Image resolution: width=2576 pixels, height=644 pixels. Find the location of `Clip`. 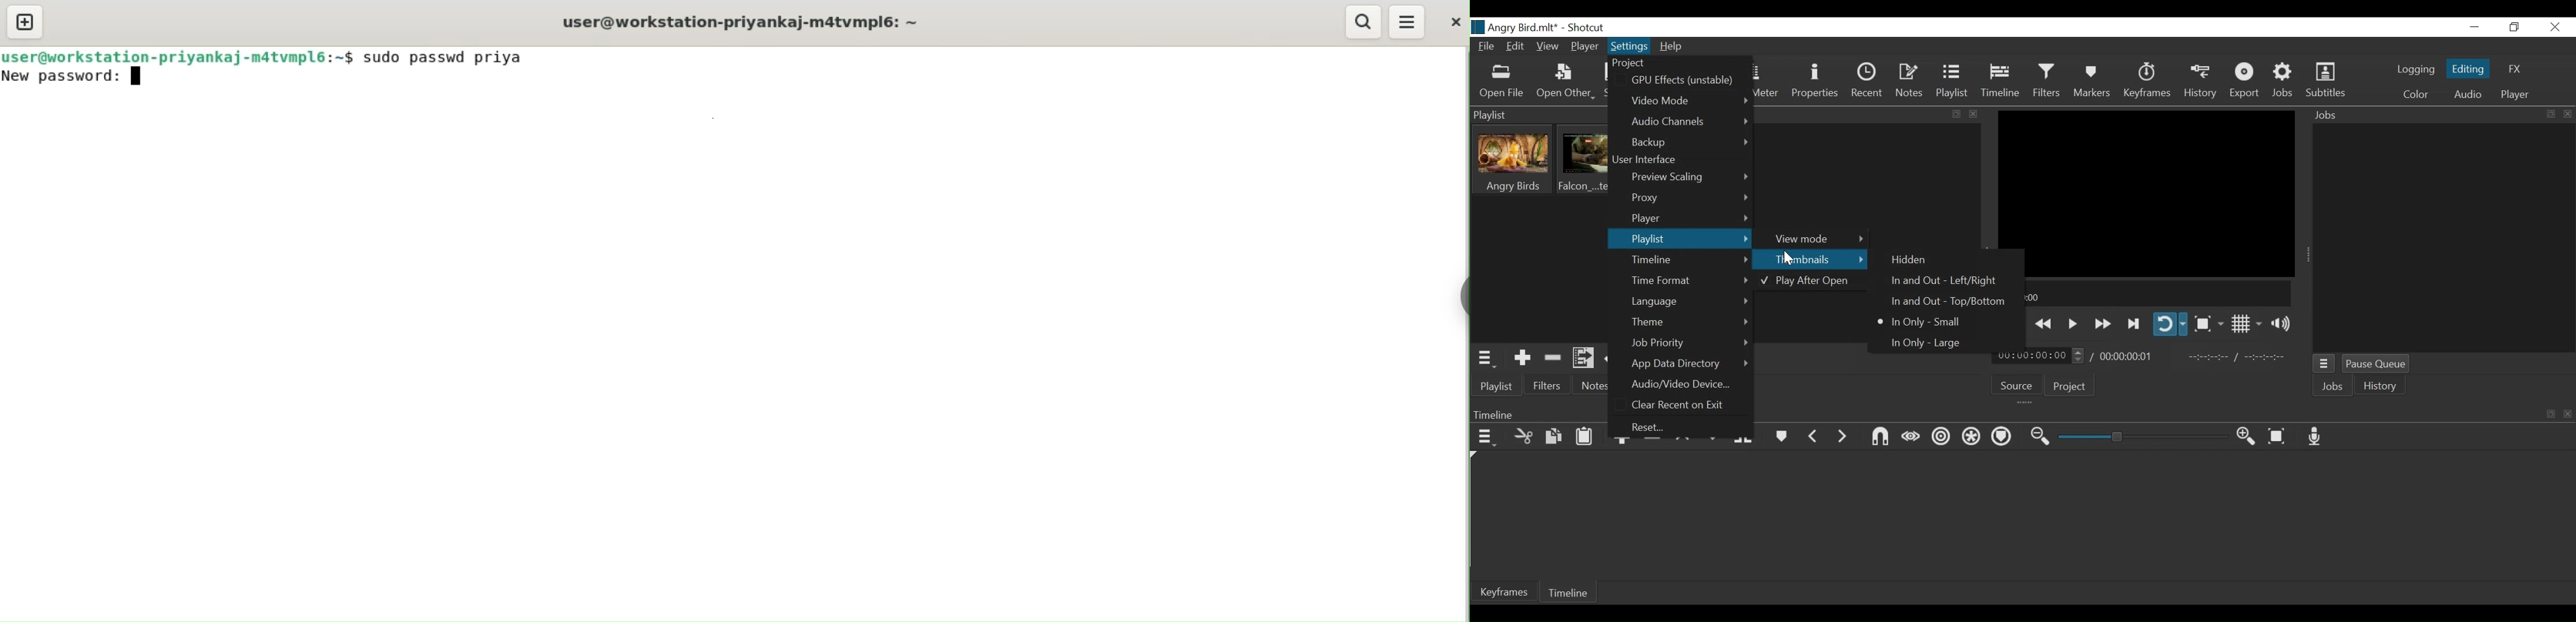

Clip is located at coordinates (1514, 160).